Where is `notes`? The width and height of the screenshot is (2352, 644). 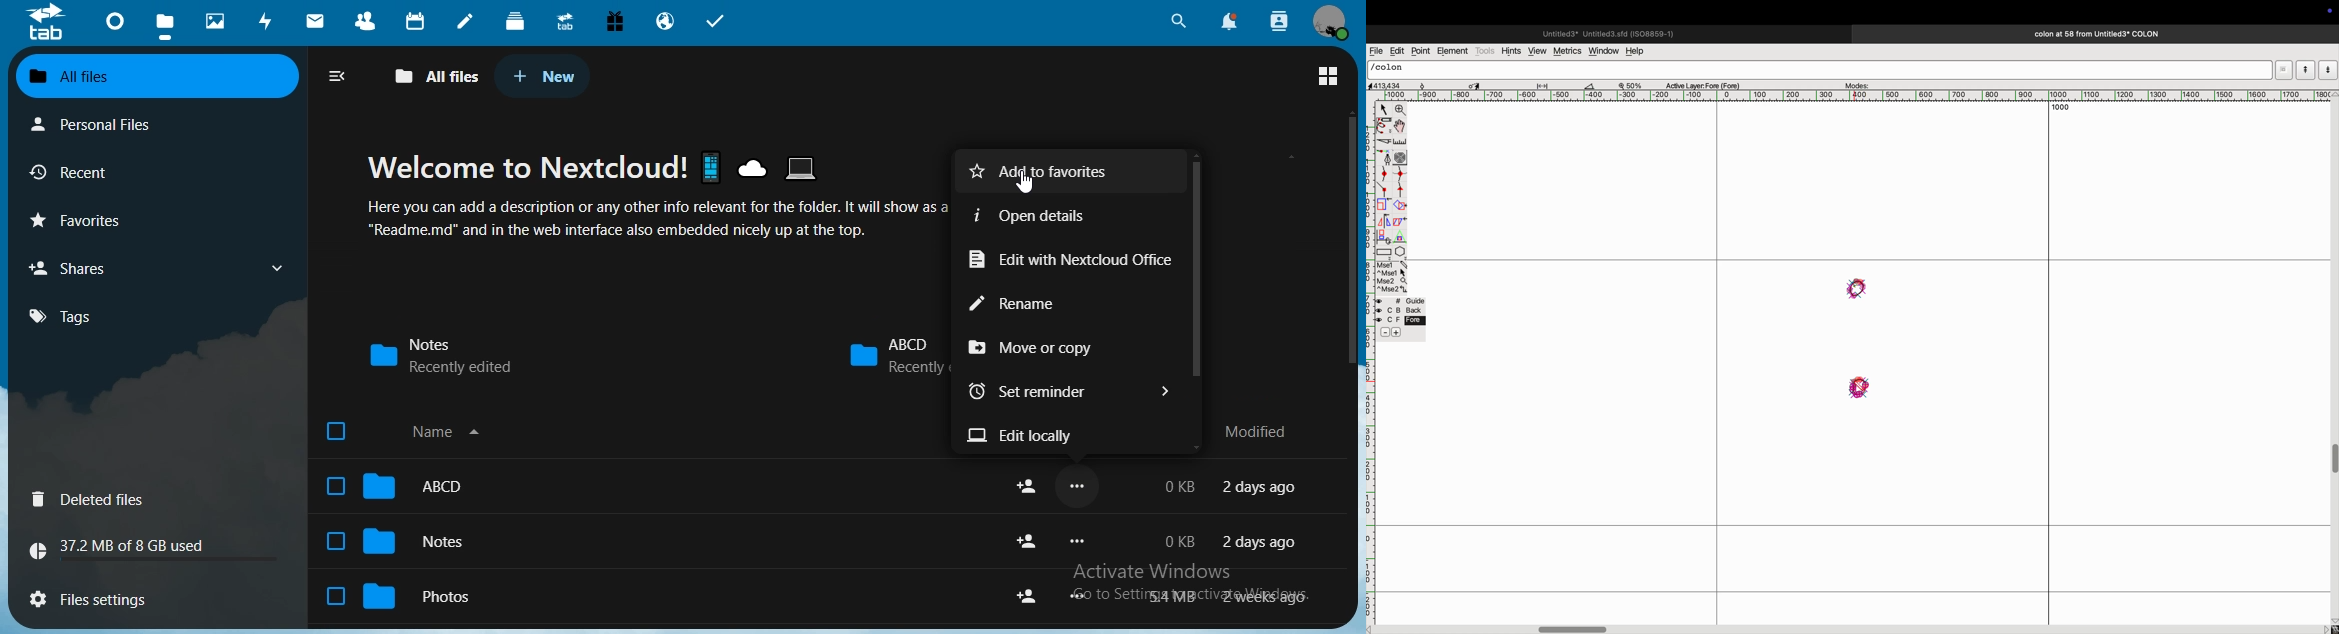
notes is located at coordinates (455, 355).